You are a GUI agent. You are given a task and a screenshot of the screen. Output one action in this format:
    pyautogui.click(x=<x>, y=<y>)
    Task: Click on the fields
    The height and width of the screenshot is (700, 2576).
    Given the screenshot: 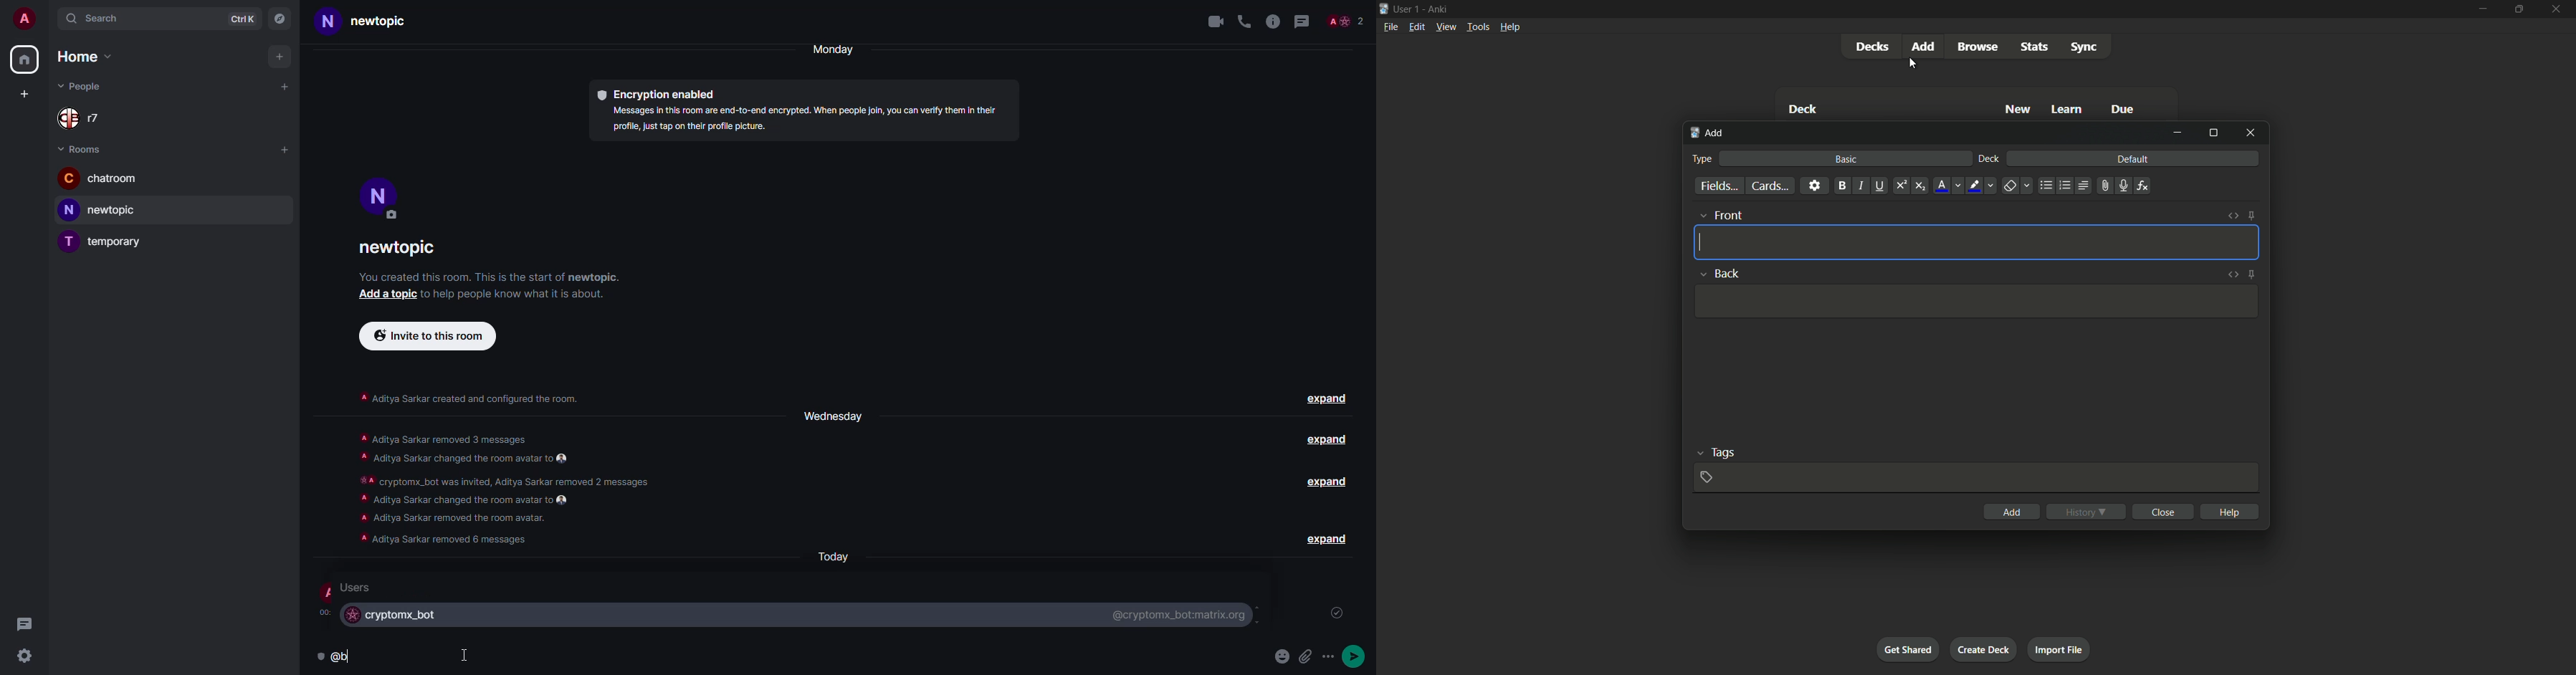 What is the action you would take?
    pyautogui.click(x=1719, y=187)
    